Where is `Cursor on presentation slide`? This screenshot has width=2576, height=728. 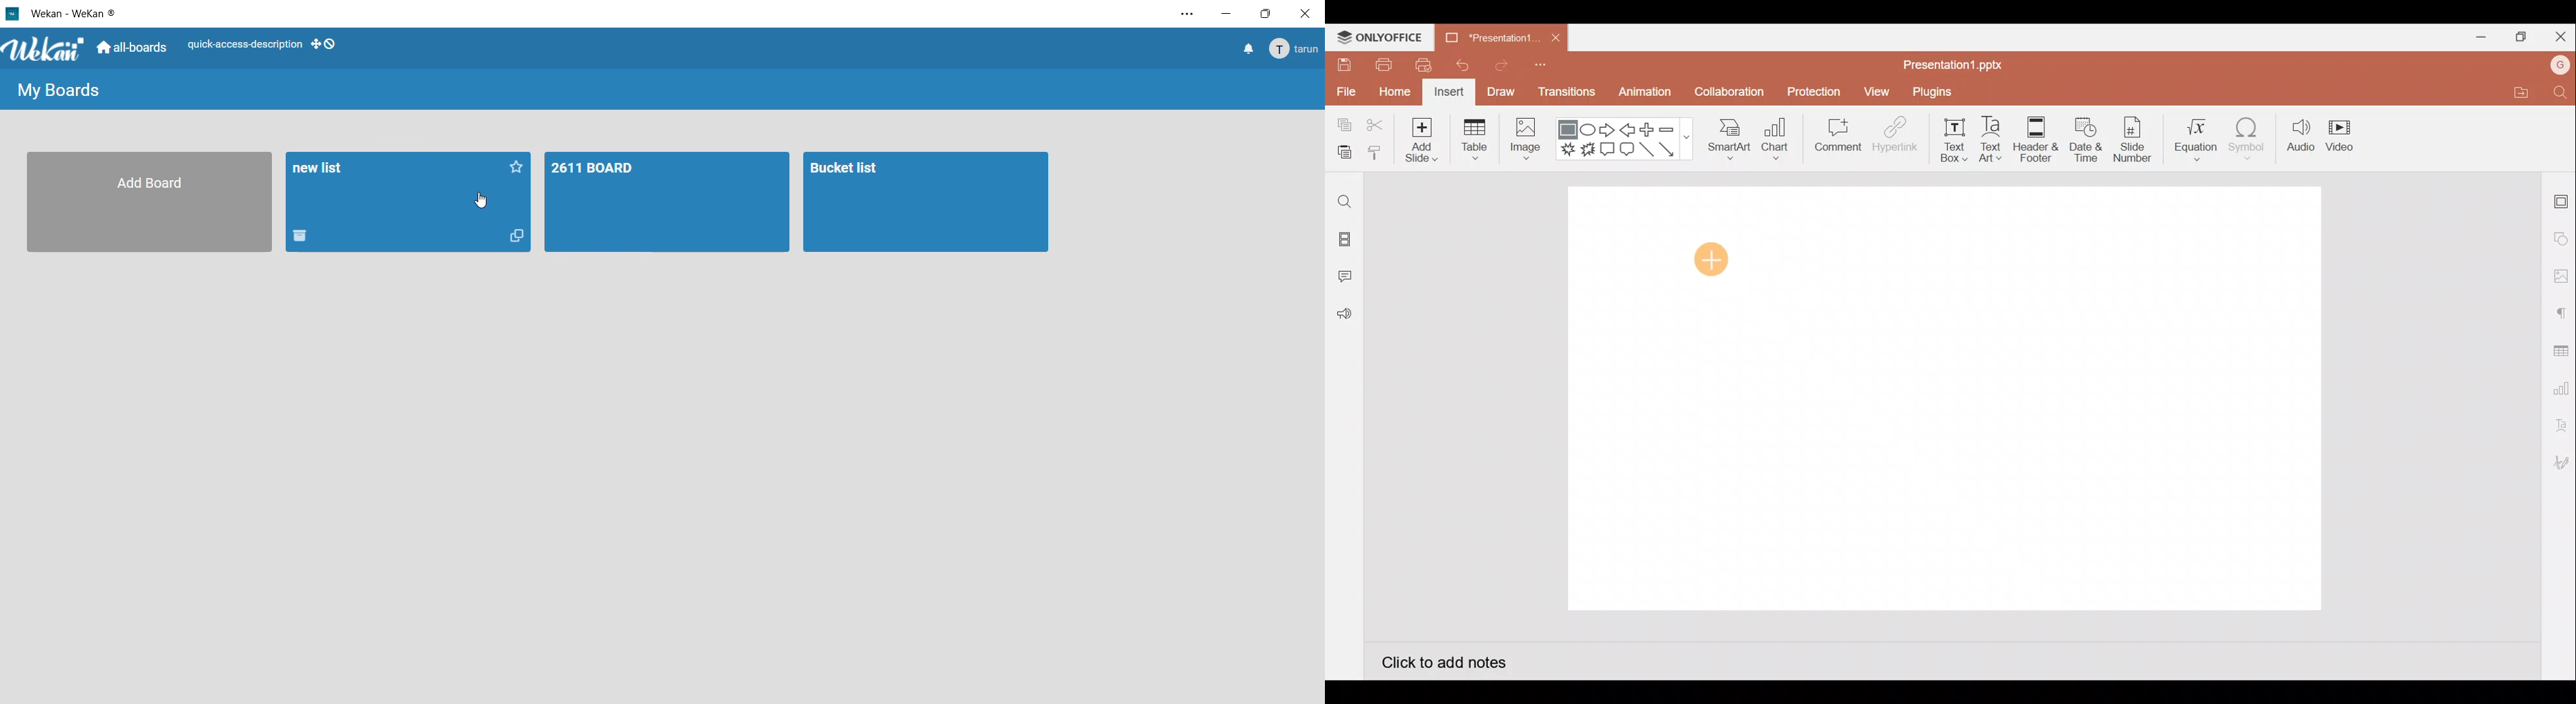 Cursor on presentation slide is located at coordinates (1719, 263).